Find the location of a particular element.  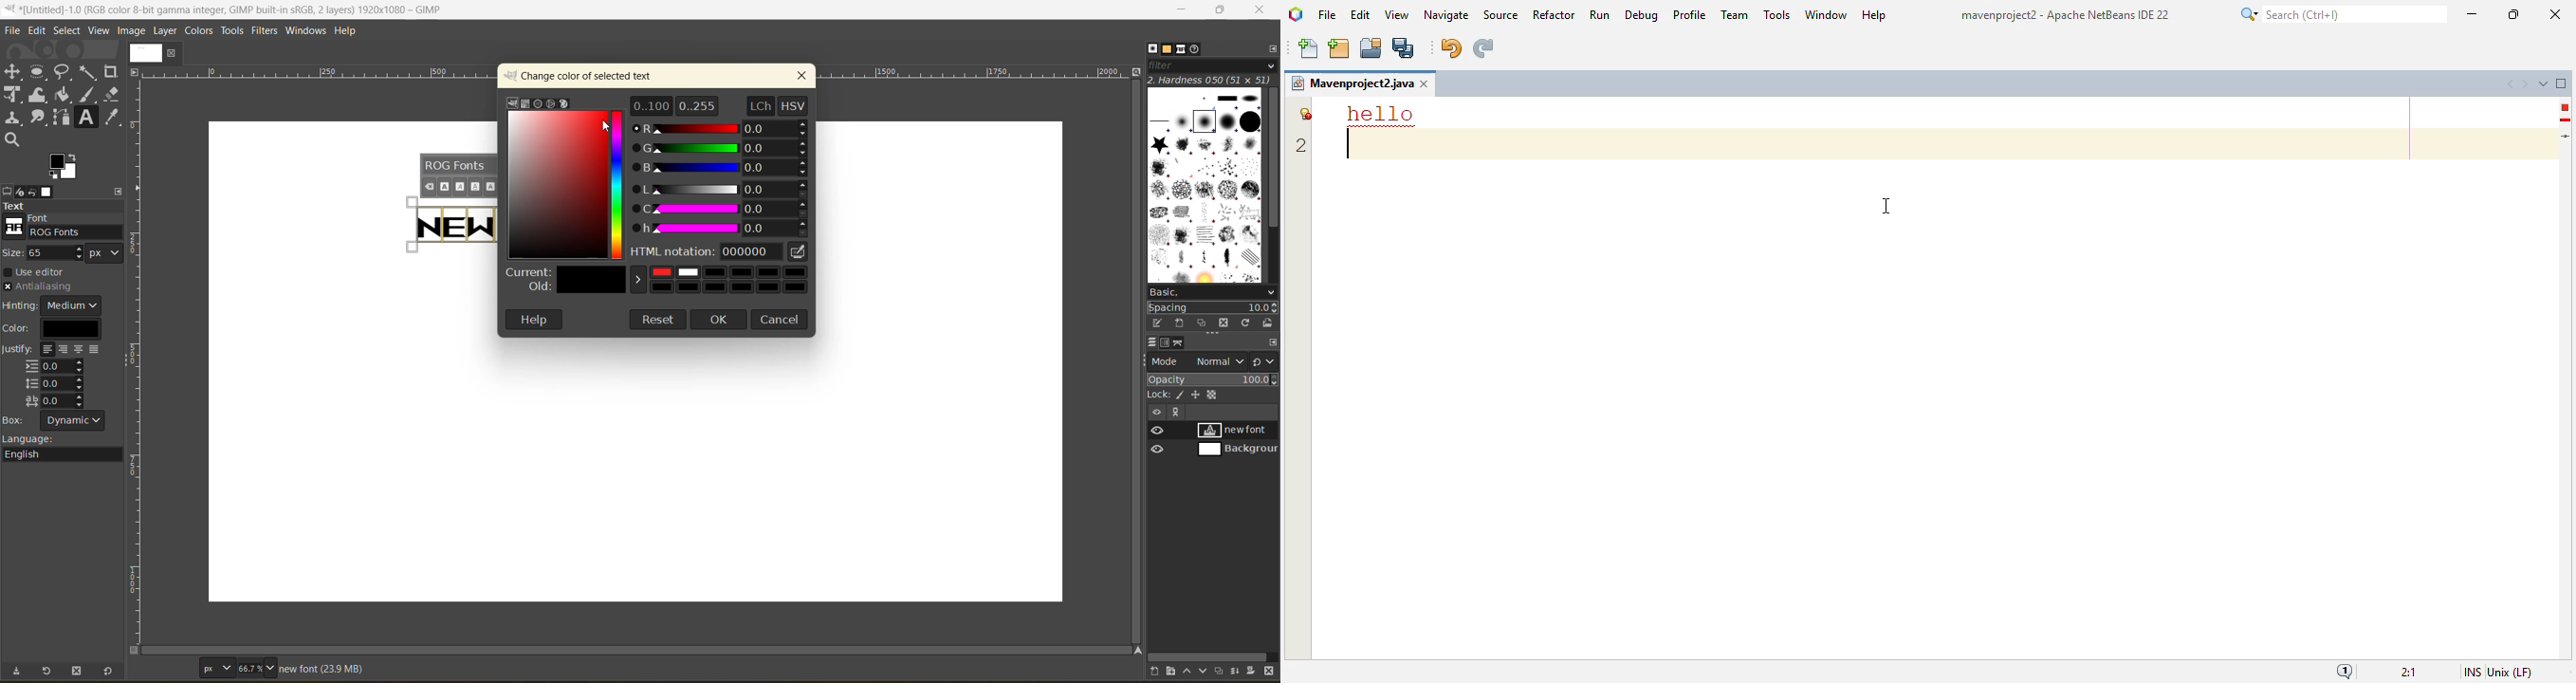

active foreground/background color is located at coordinates (66, 168).